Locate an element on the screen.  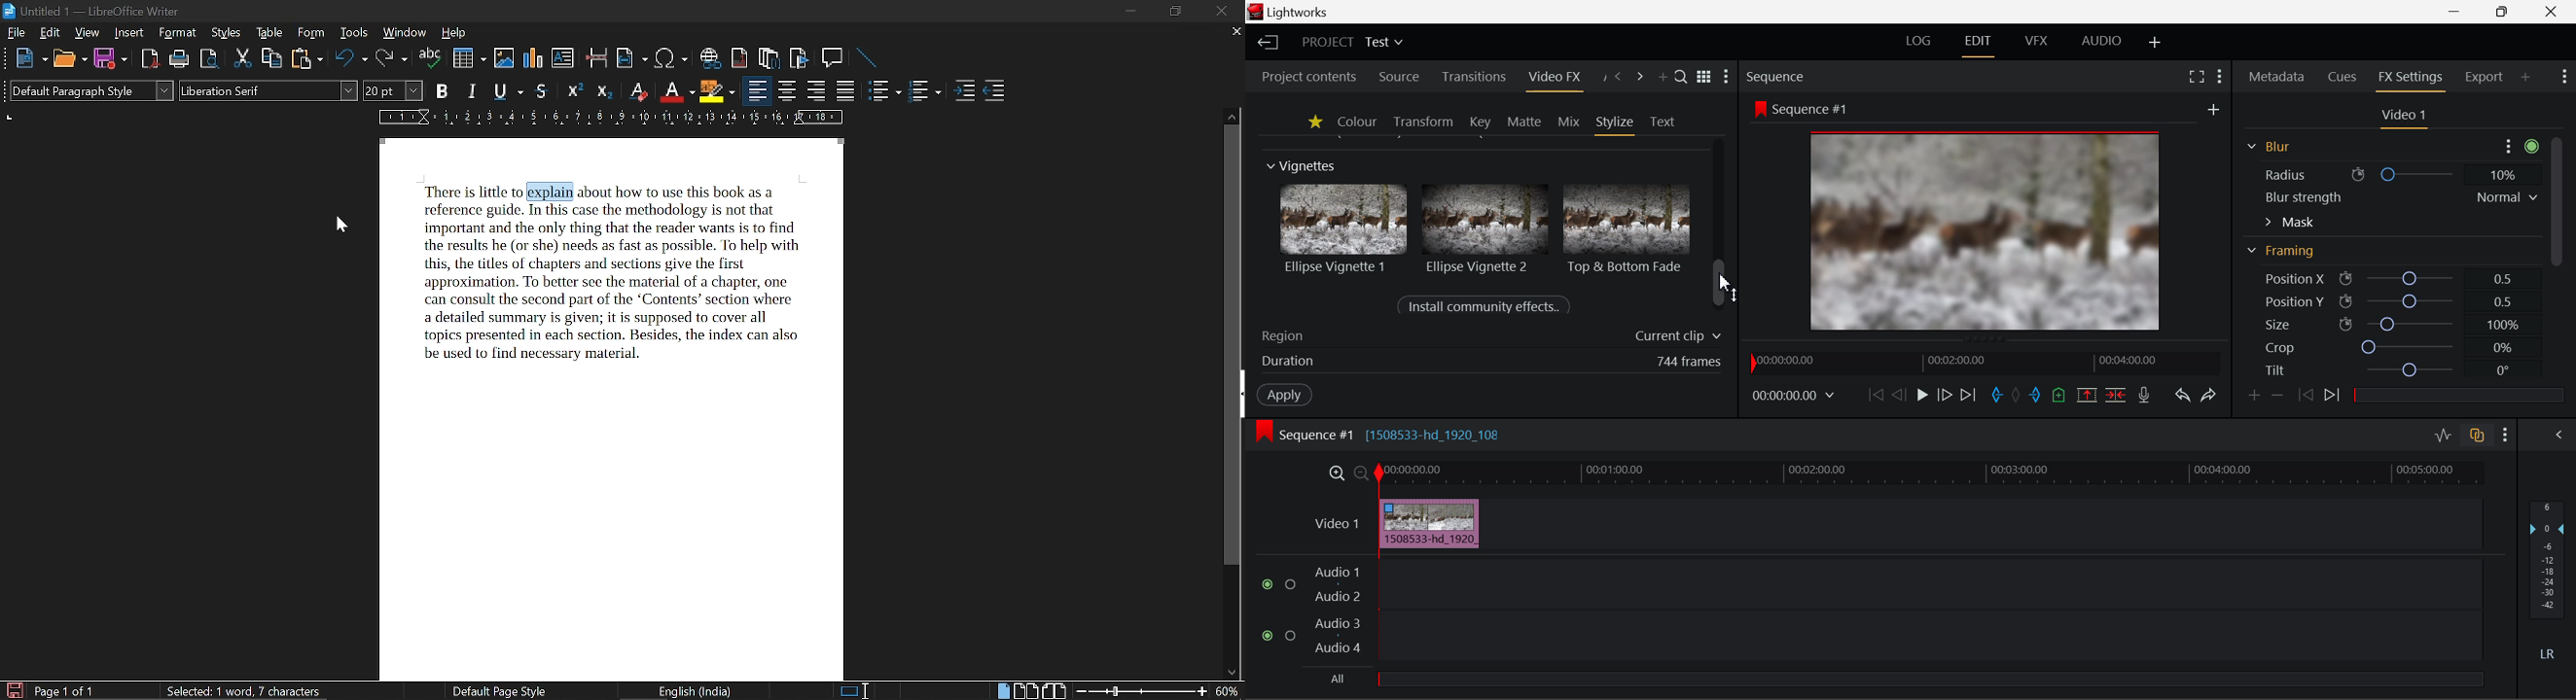
Audio Input Field is located at coordinates (1858, 624).